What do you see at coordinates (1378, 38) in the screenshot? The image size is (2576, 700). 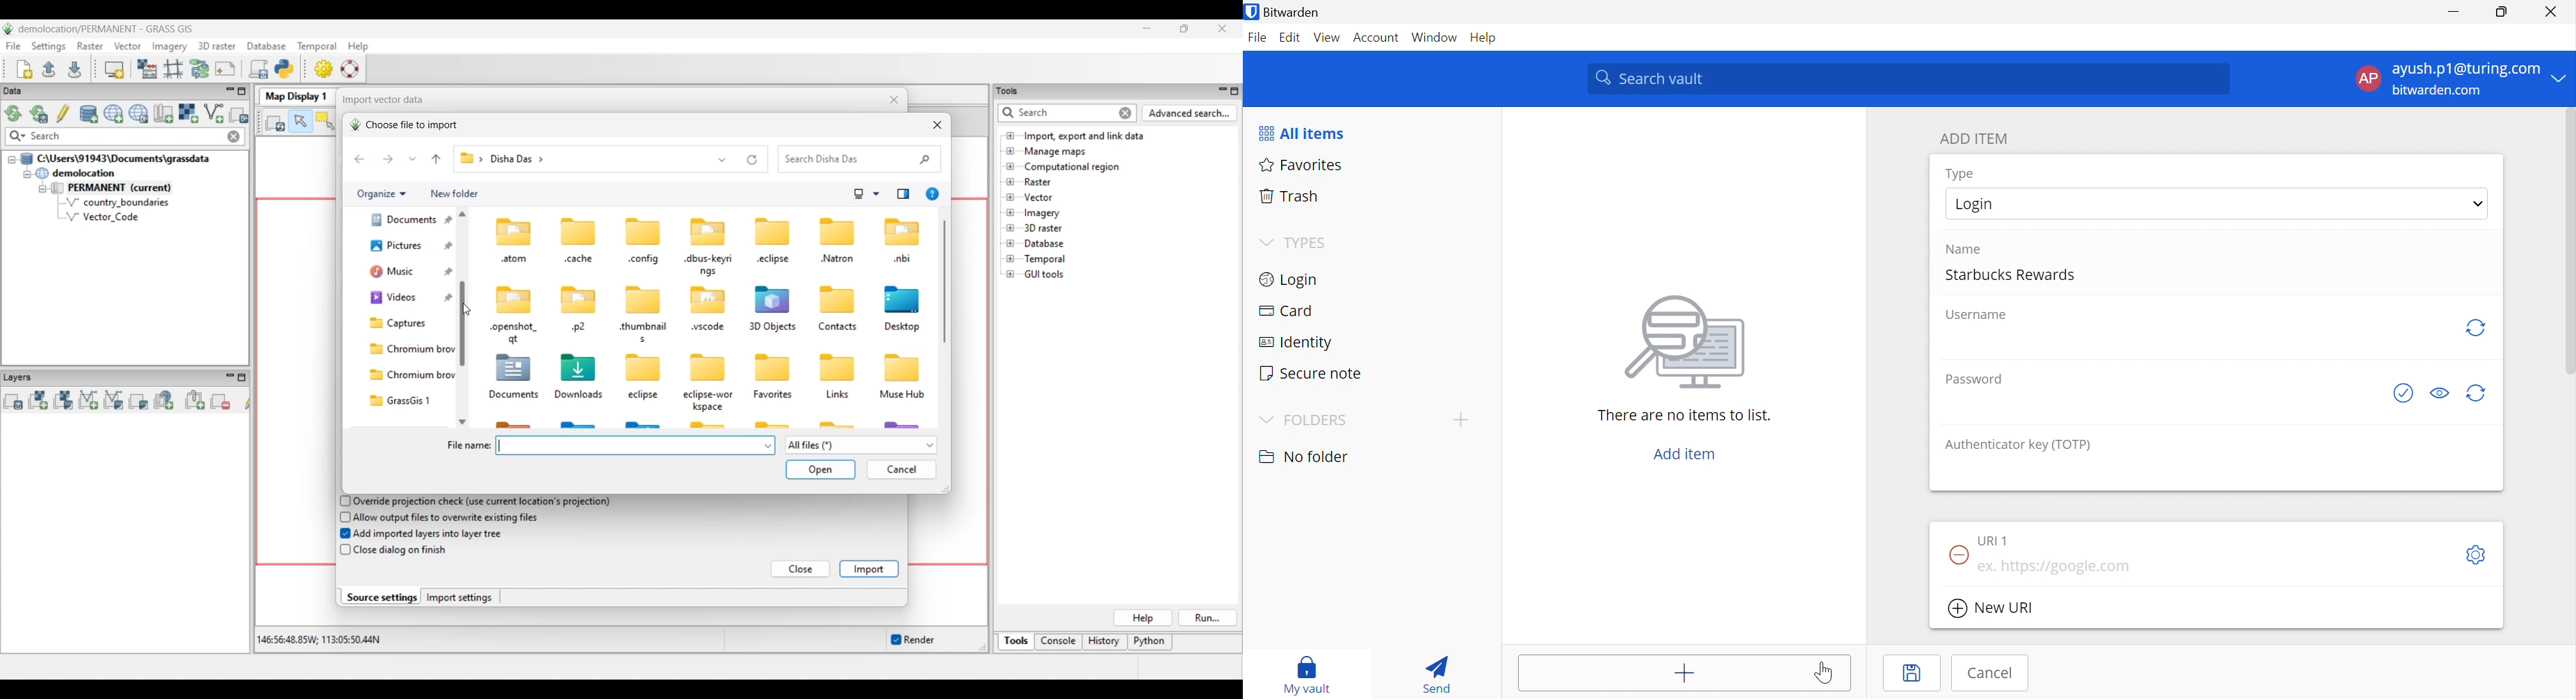 I see `Account` at bounding box center [1378, 38].